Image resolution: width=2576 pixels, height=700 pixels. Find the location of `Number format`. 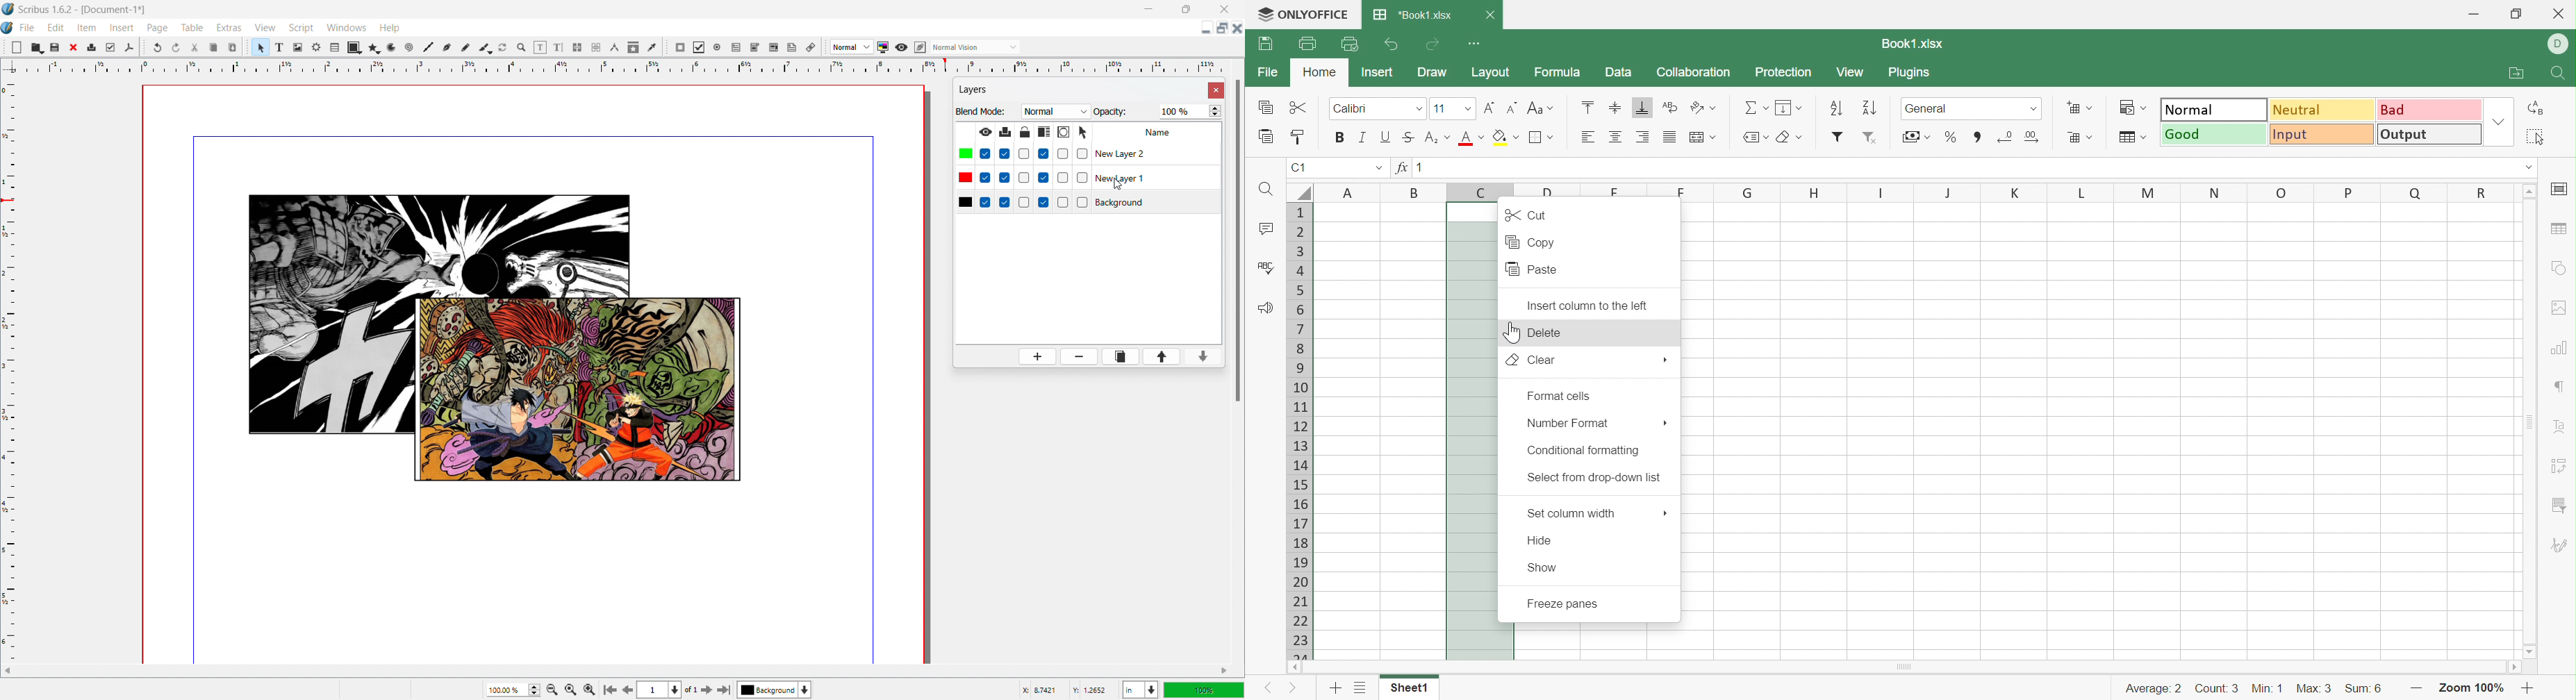

Number format is located at coordinates (1569, 424).